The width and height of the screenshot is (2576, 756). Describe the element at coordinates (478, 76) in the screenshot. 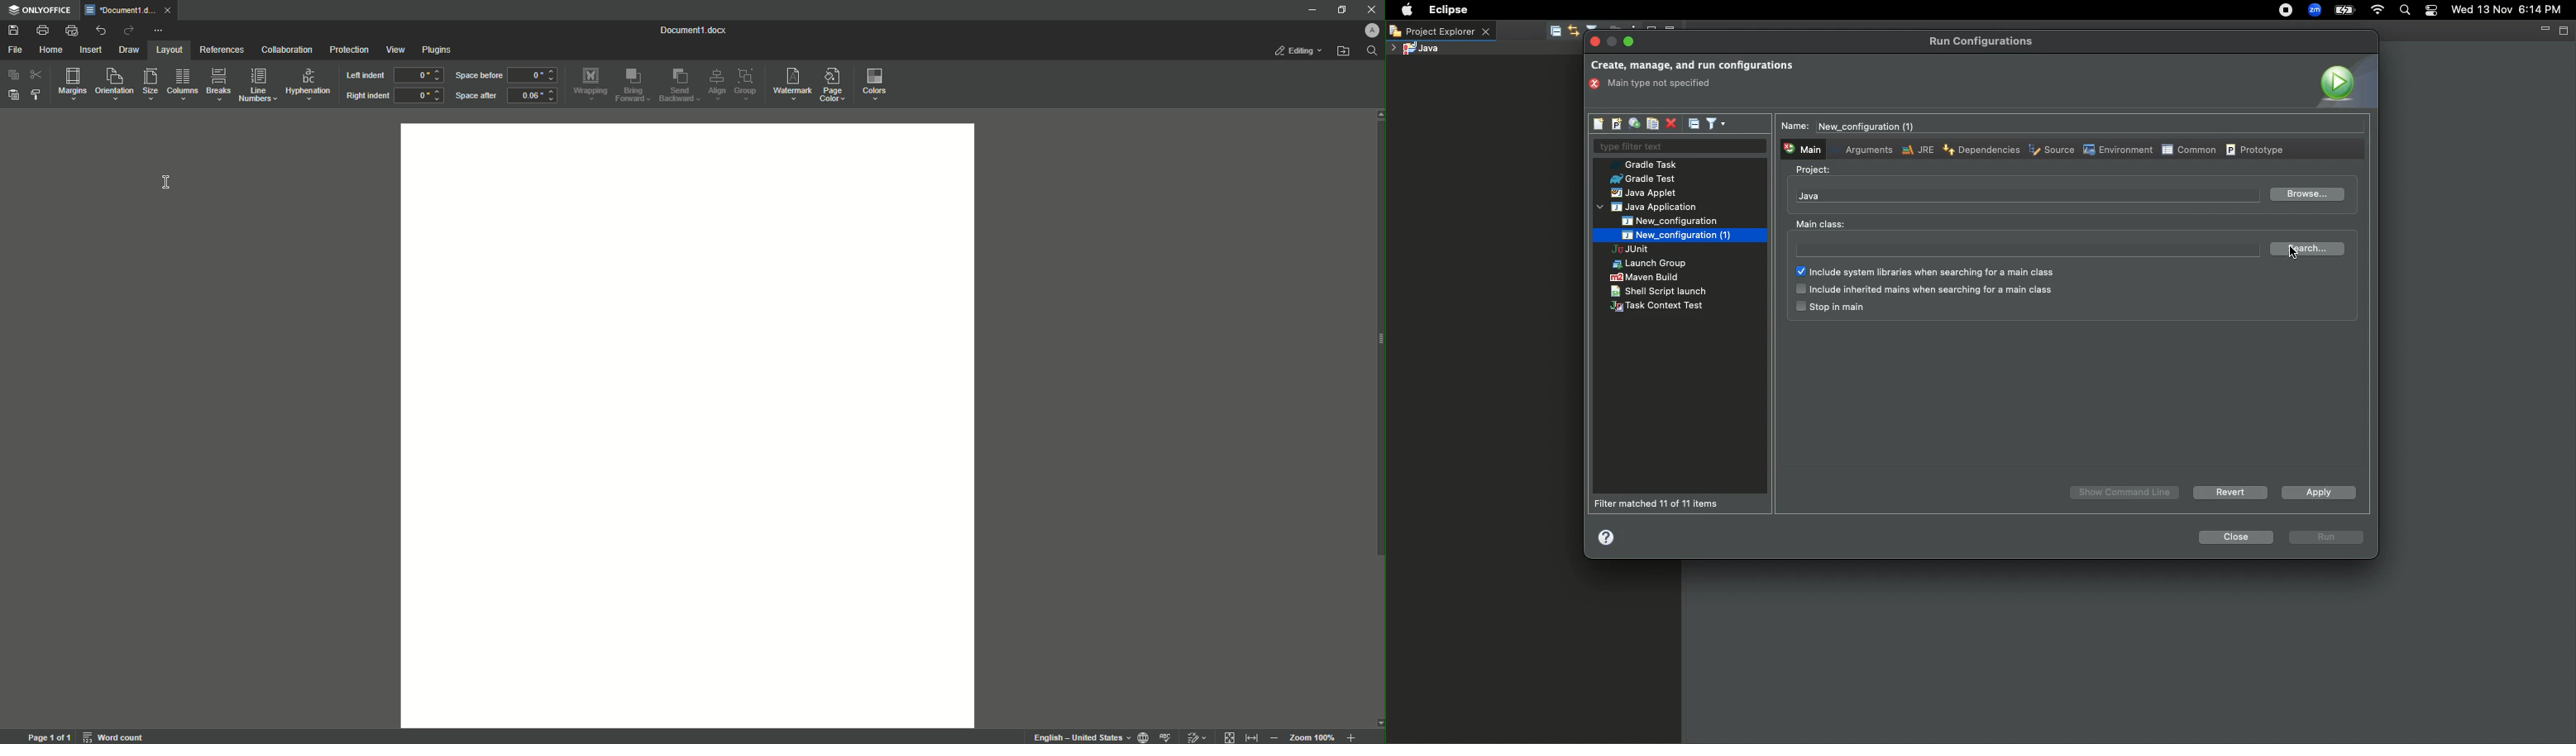

I see `Space before` at that location.